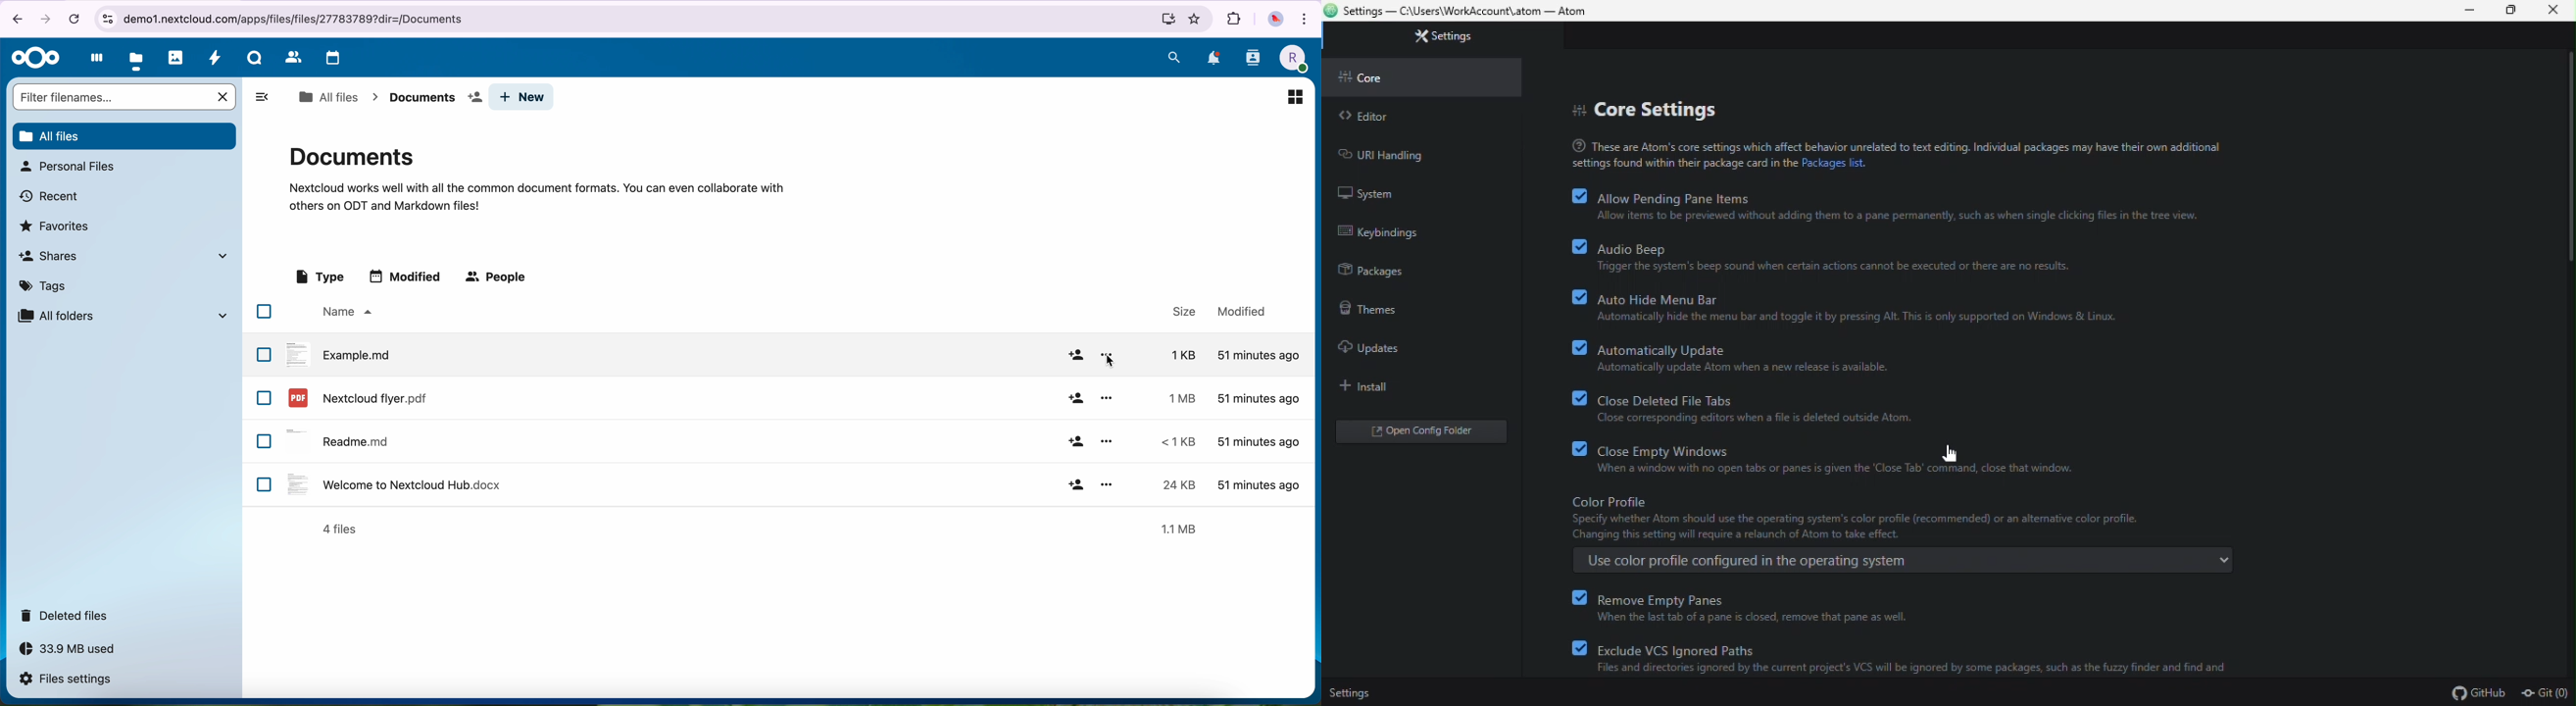  I want to click on checkbox, so click(265, 442).